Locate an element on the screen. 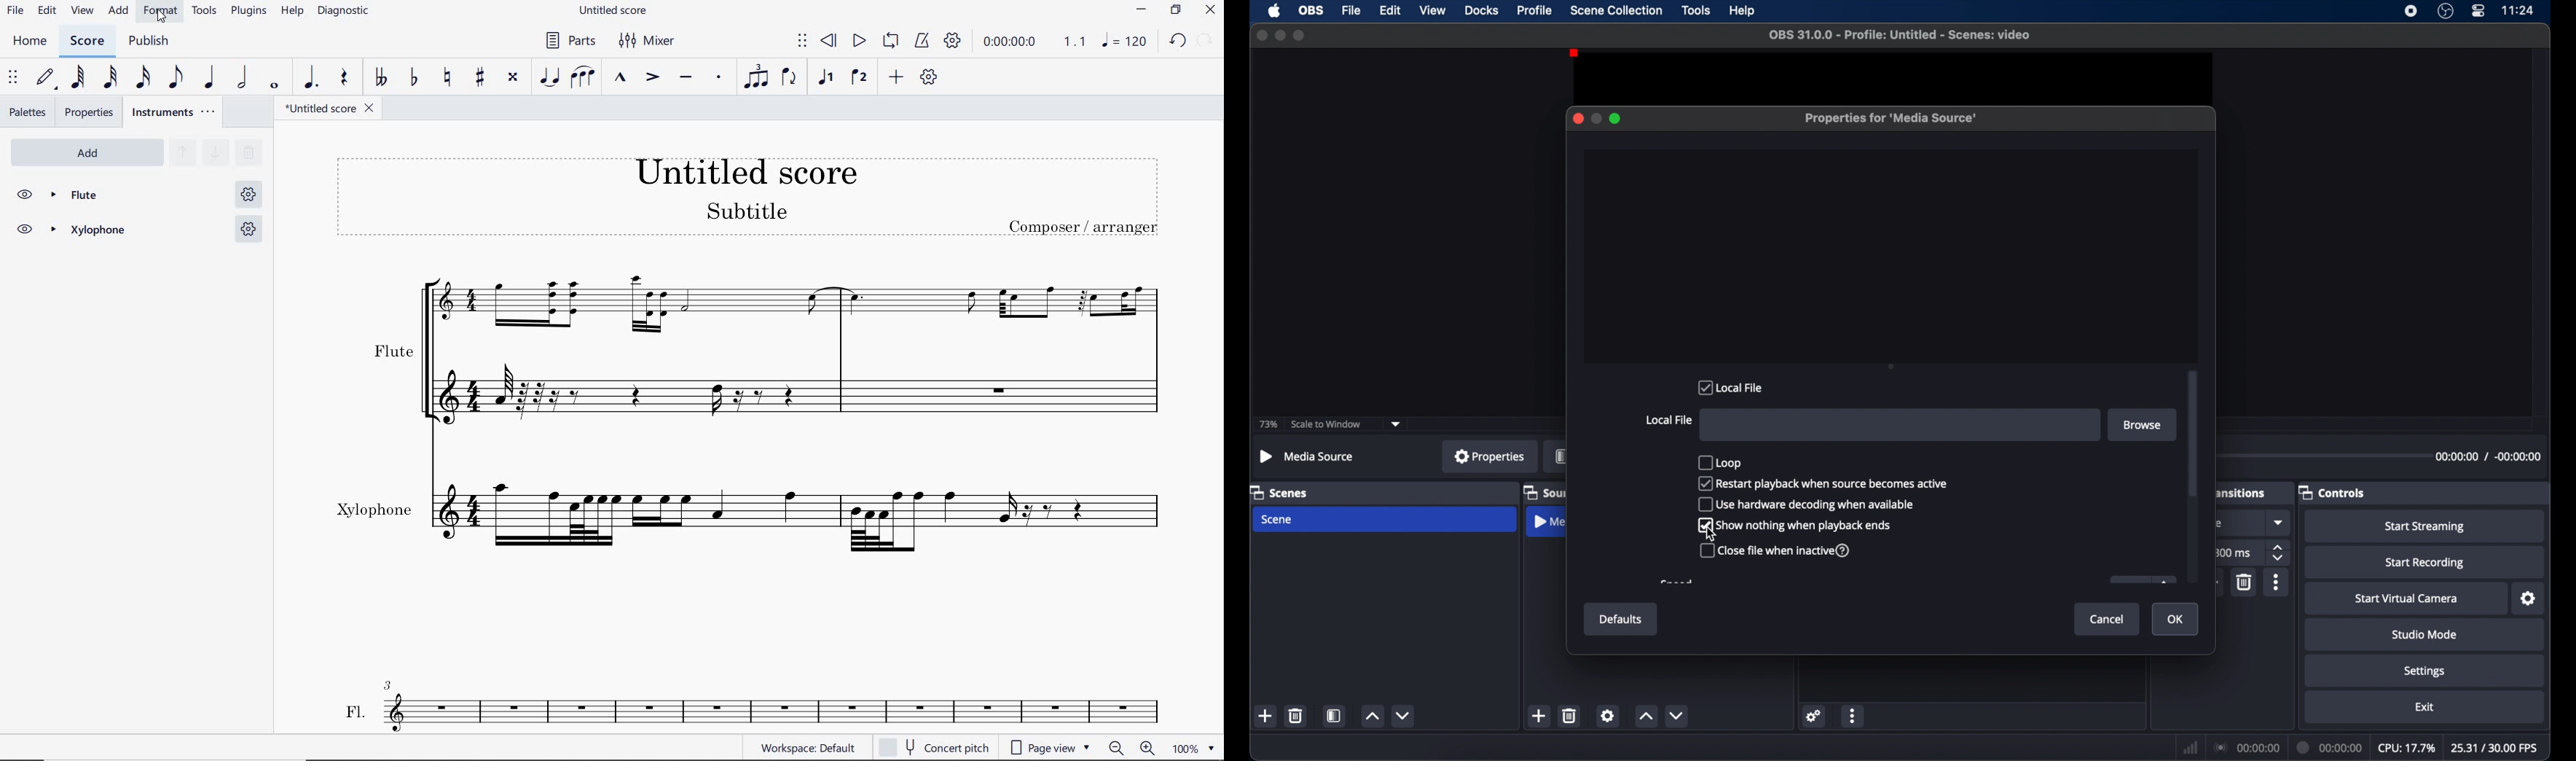  view is located at coordinates (1434, 11).